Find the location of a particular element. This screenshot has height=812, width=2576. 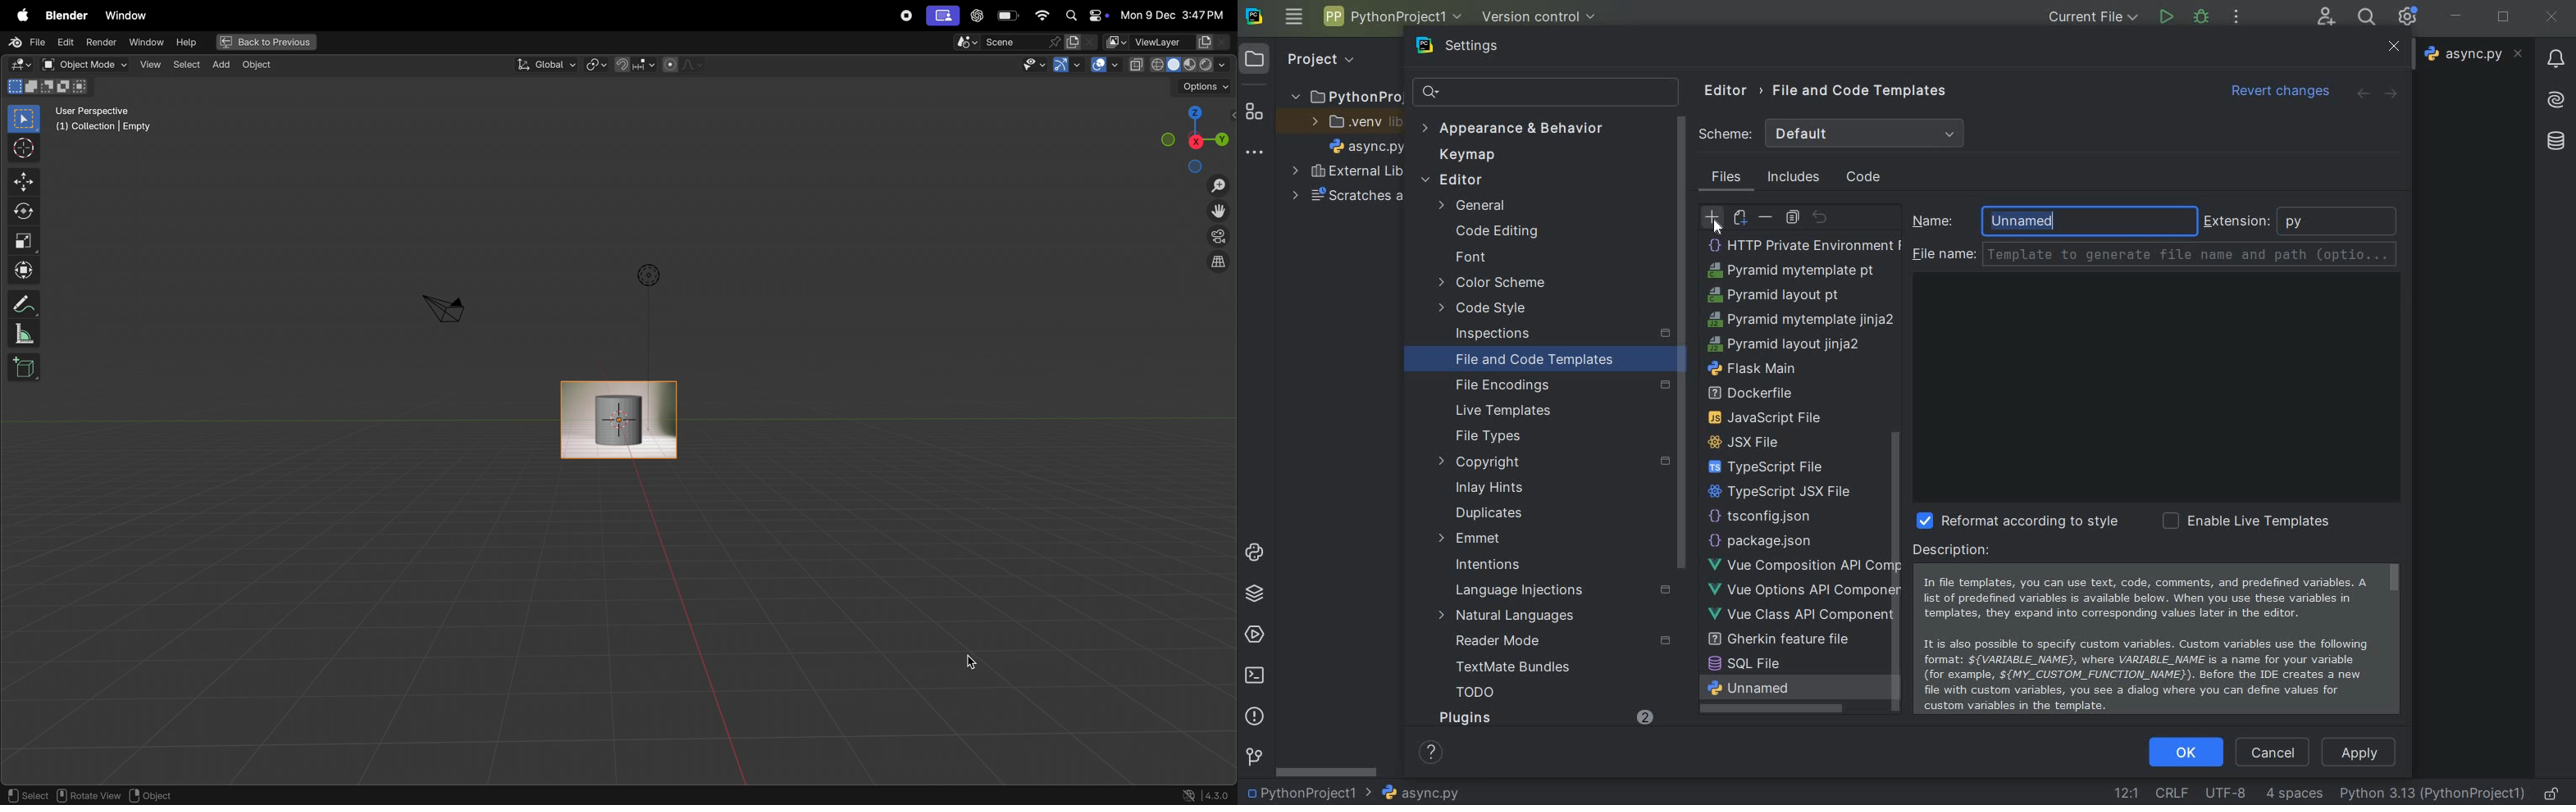

rotate view is located at coordinates (91, 796).